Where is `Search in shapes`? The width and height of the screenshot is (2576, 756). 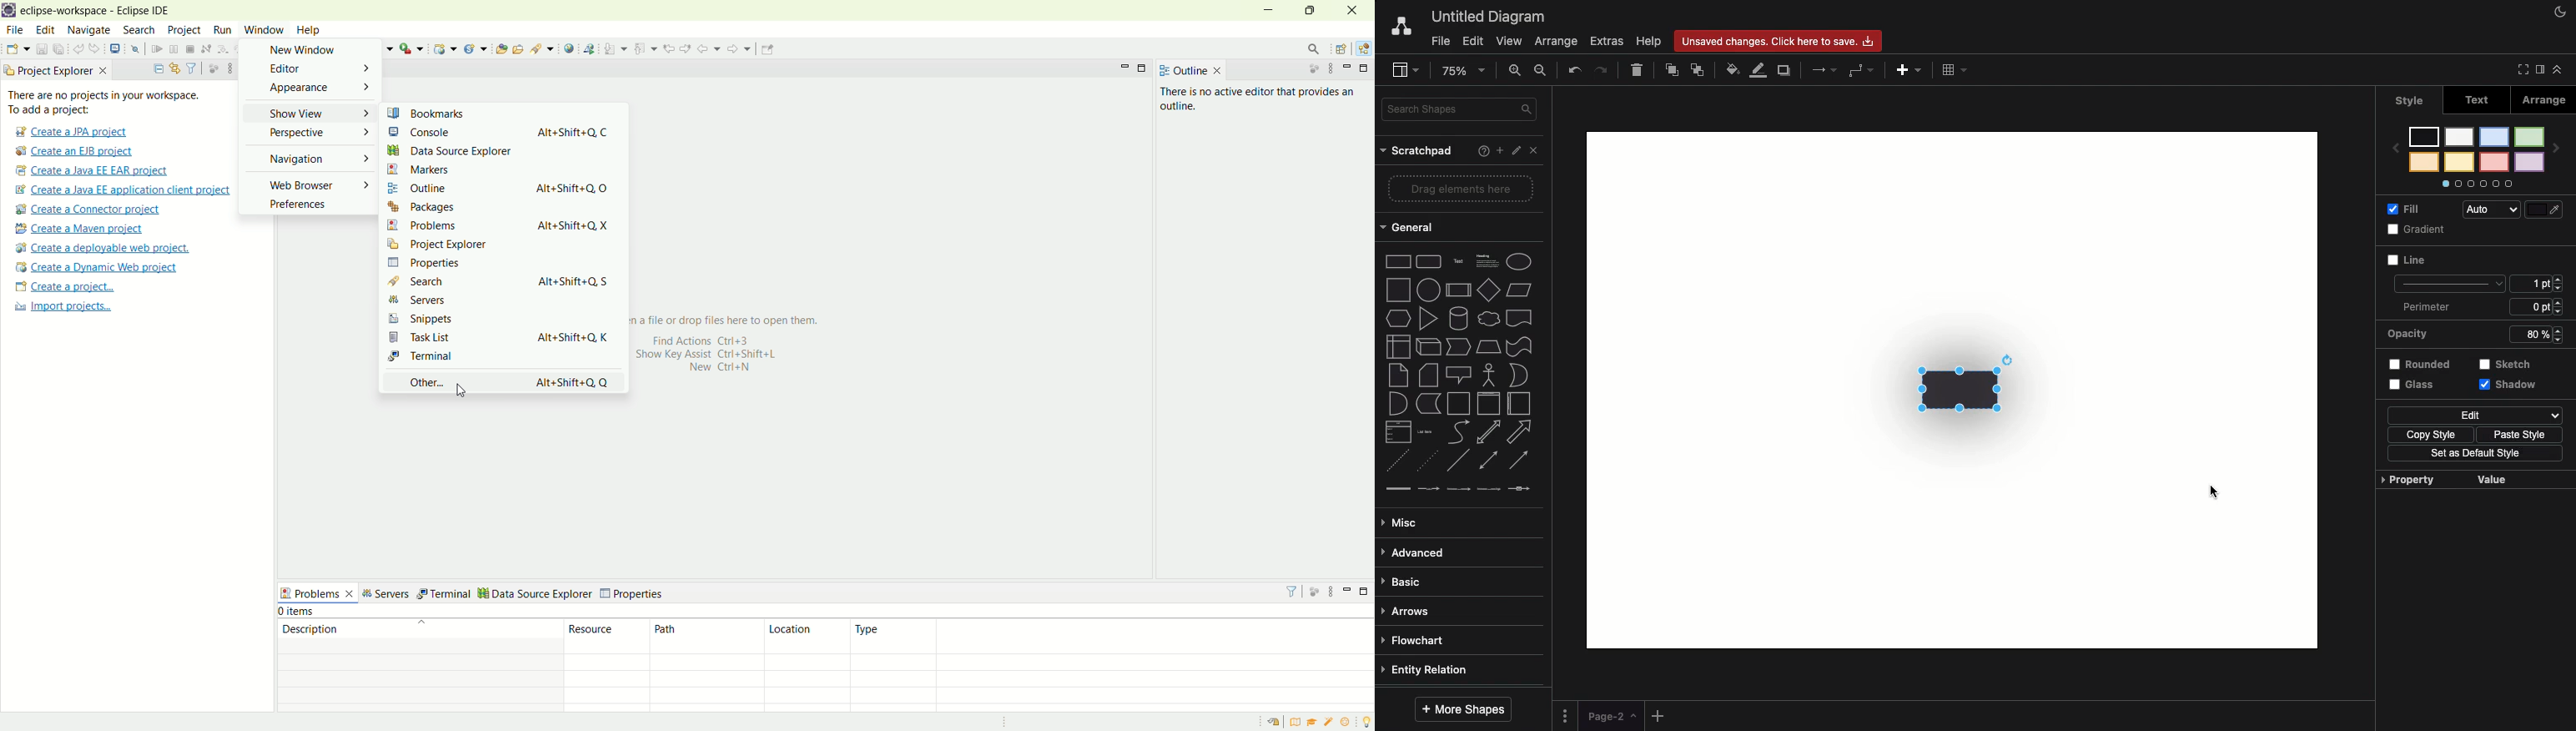 Search in shapes is located at coordinates (1462, 108).